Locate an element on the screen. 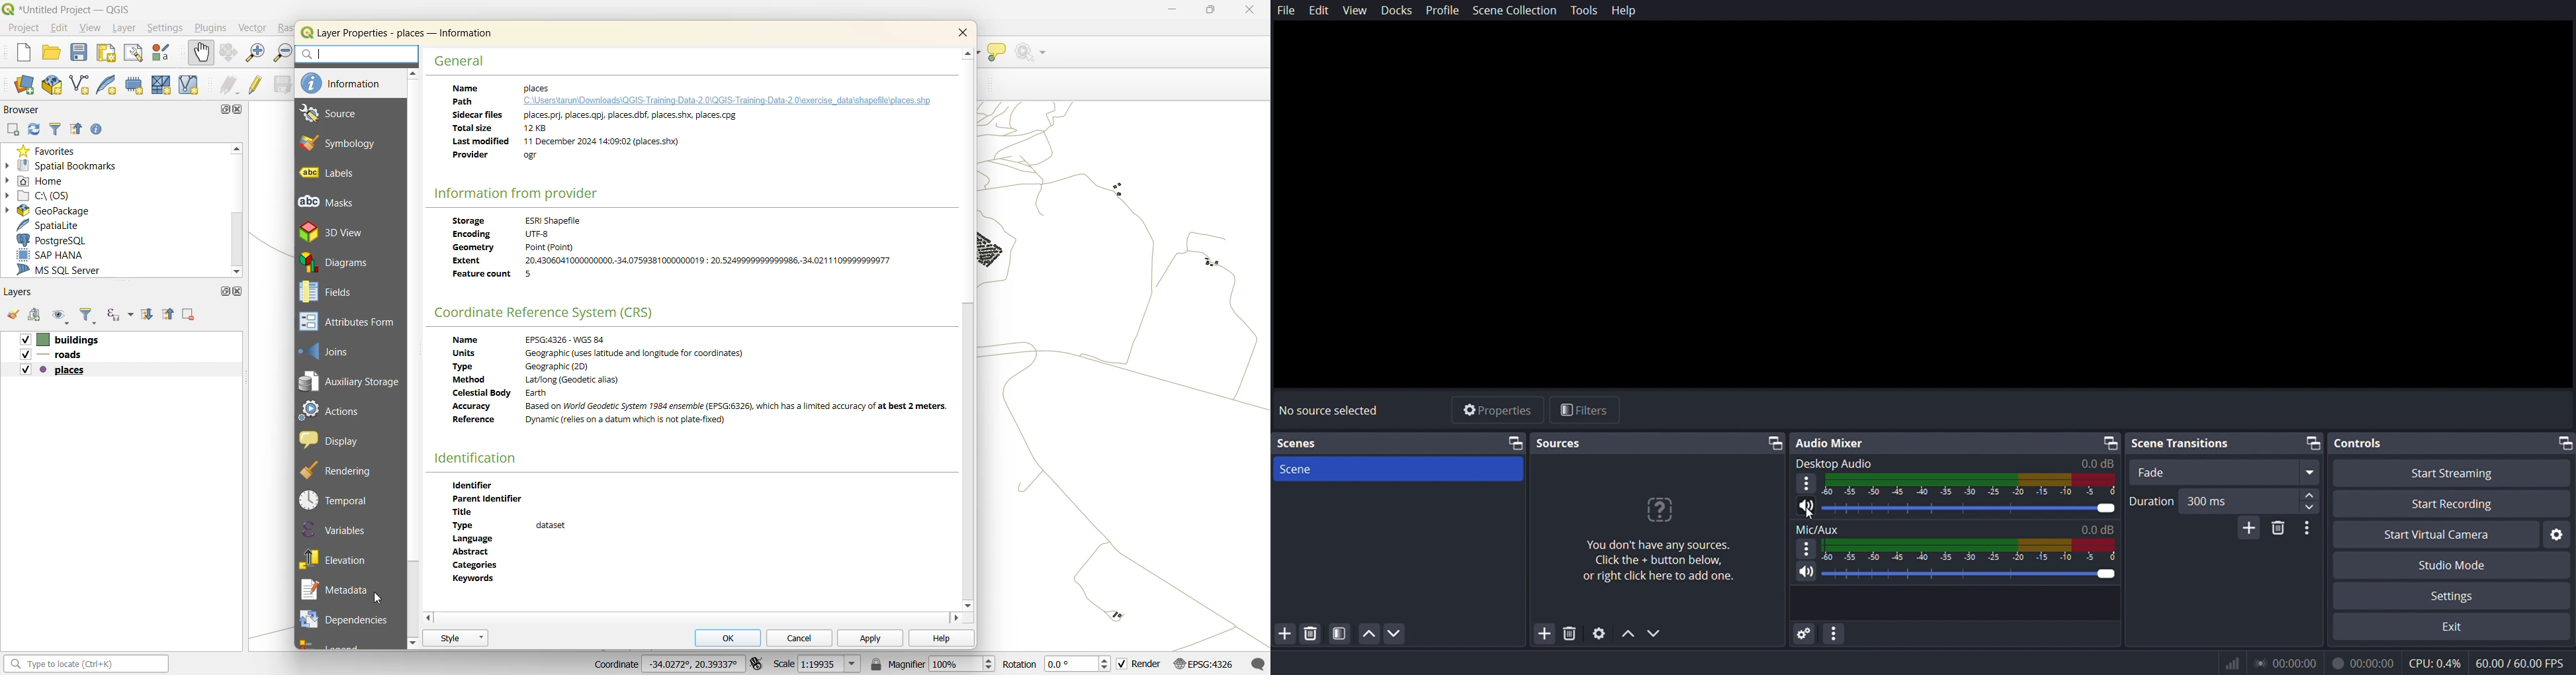  scenes is located at coordinates (1305, 446).